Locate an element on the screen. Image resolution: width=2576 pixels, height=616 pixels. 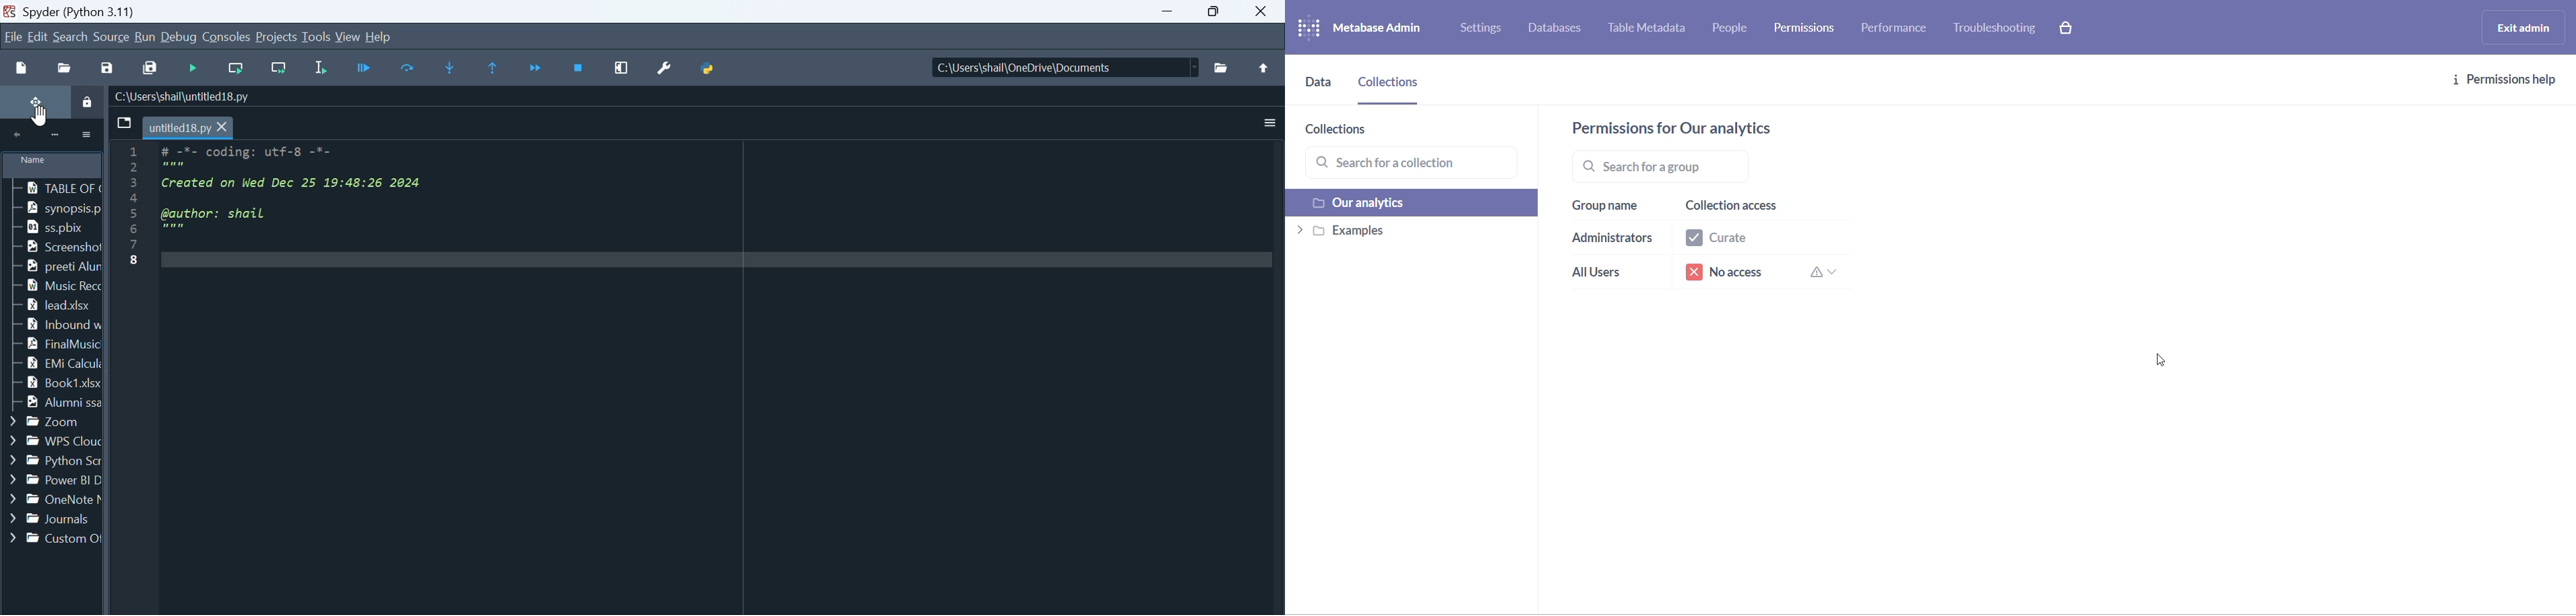
Custom Of is located at coordinates (52, 538).